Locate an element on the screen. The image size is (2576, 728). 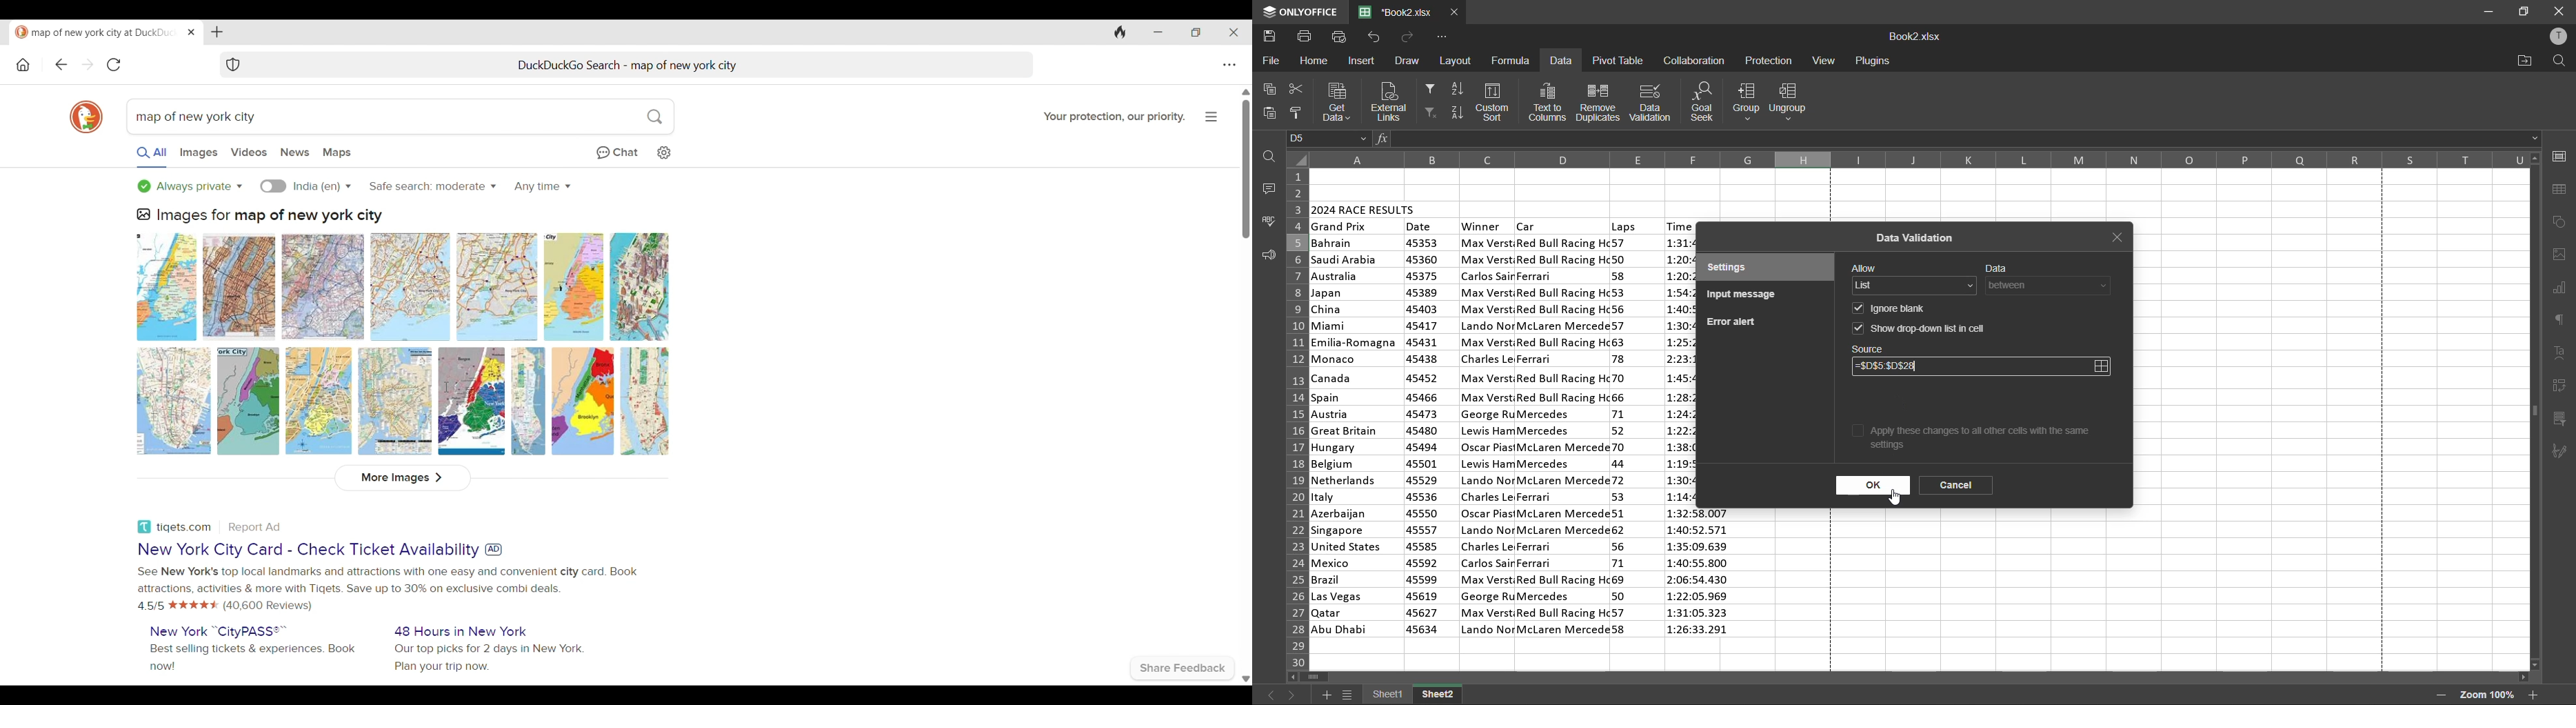
show drop-down list in cell is located at coordinates (1932, 327).